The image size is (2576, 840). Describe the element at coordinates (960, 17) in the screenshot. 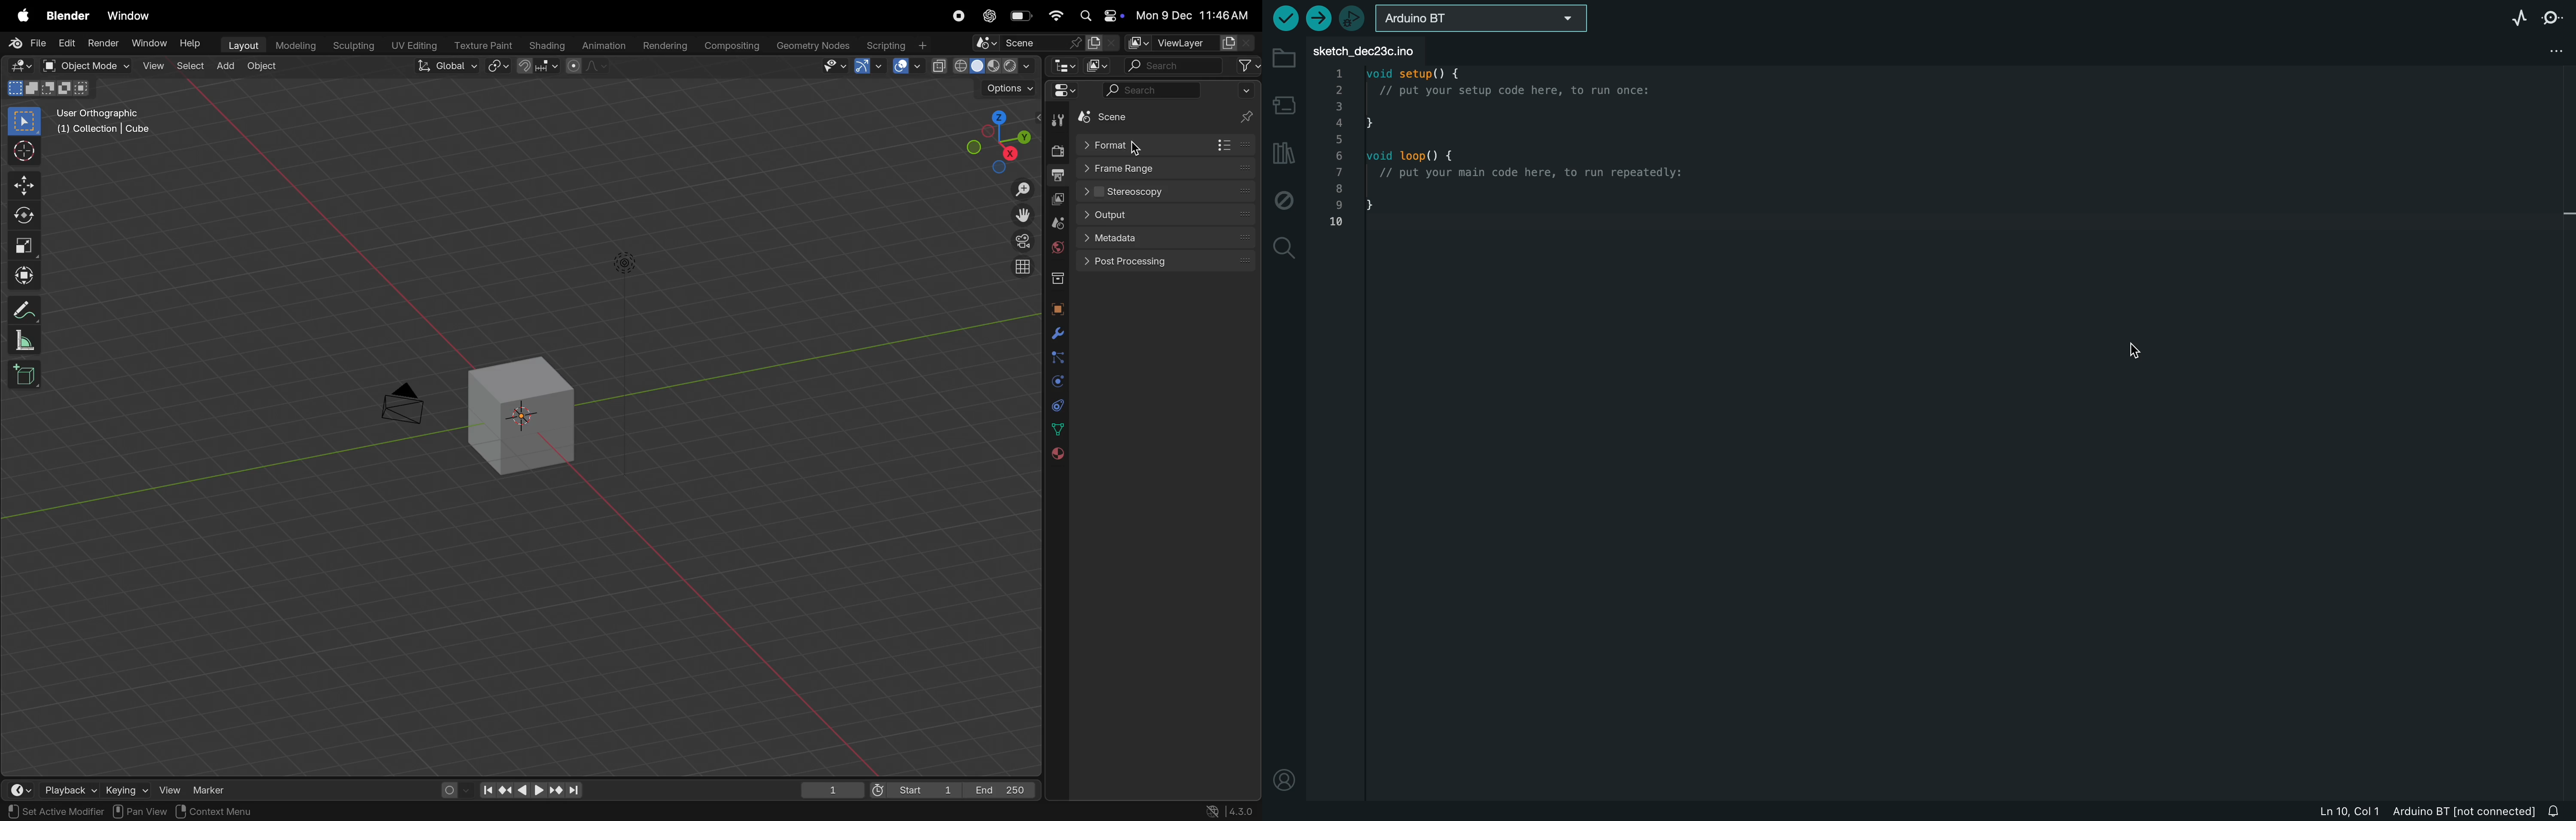

I see `record` at that location.